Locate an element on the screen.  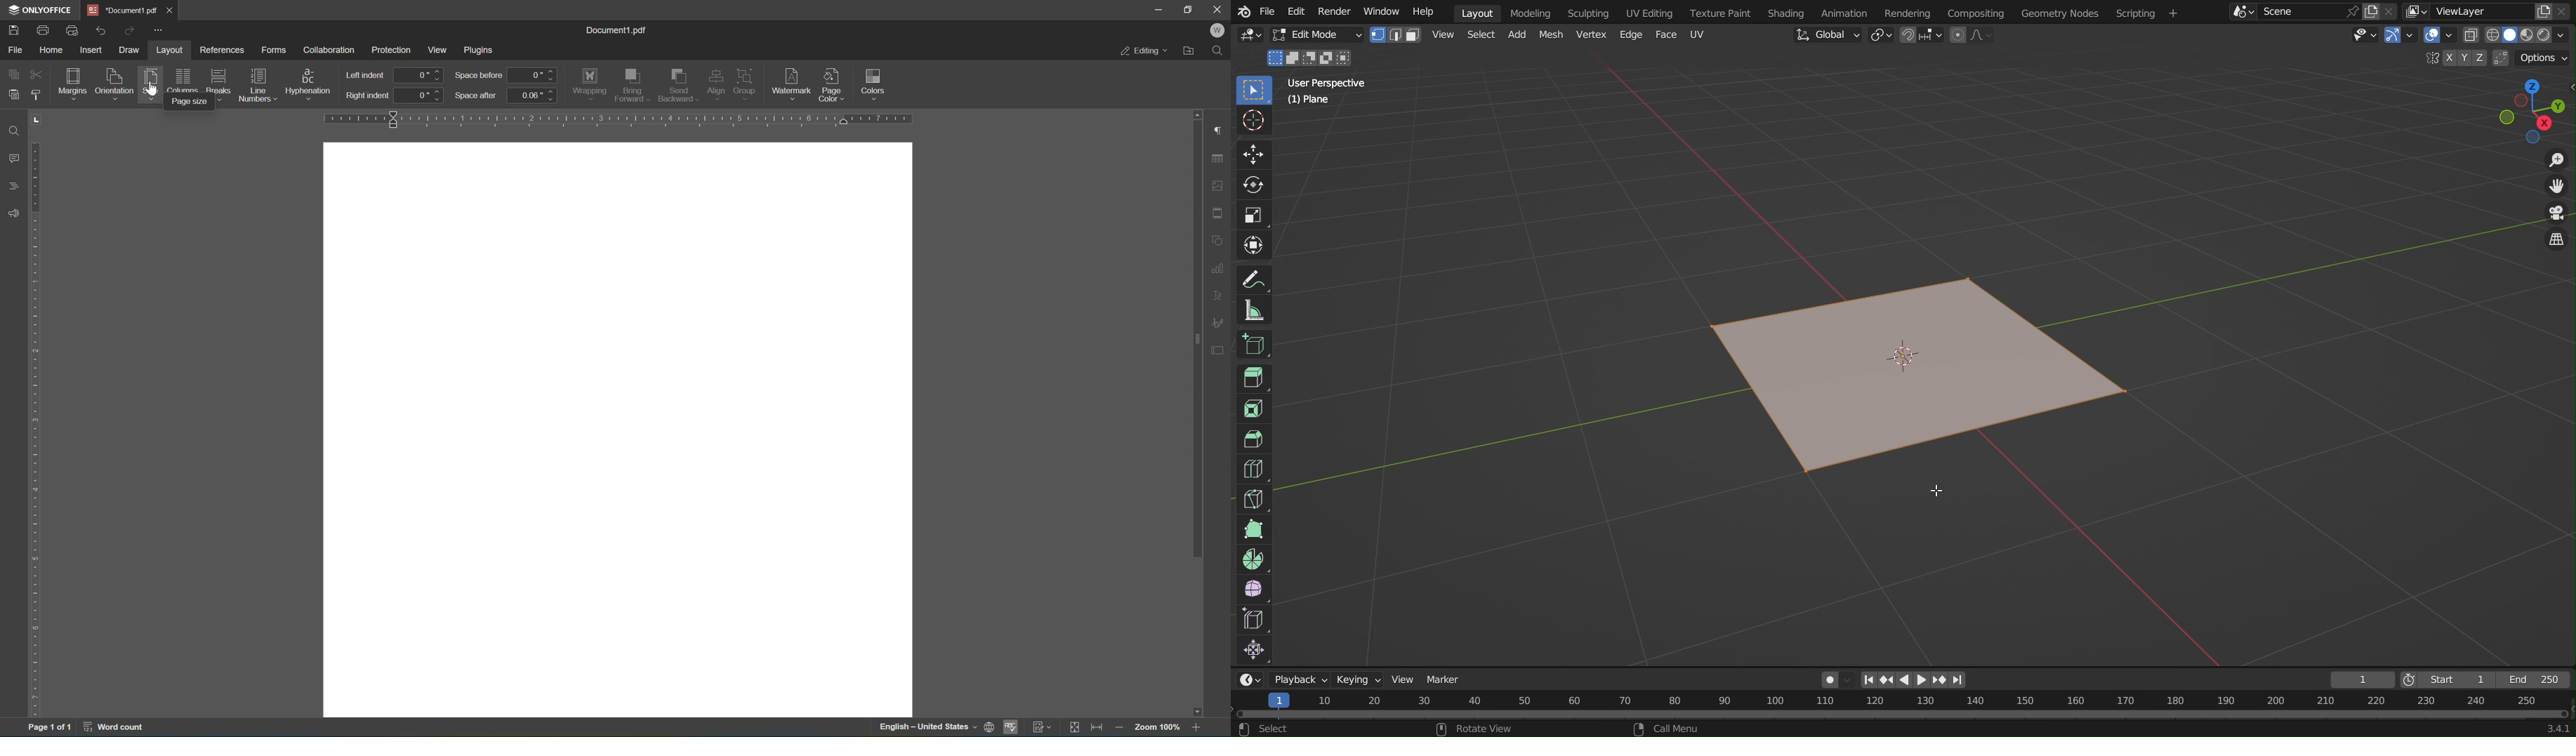
Loop Cut is located at coordinates (1252, 470).